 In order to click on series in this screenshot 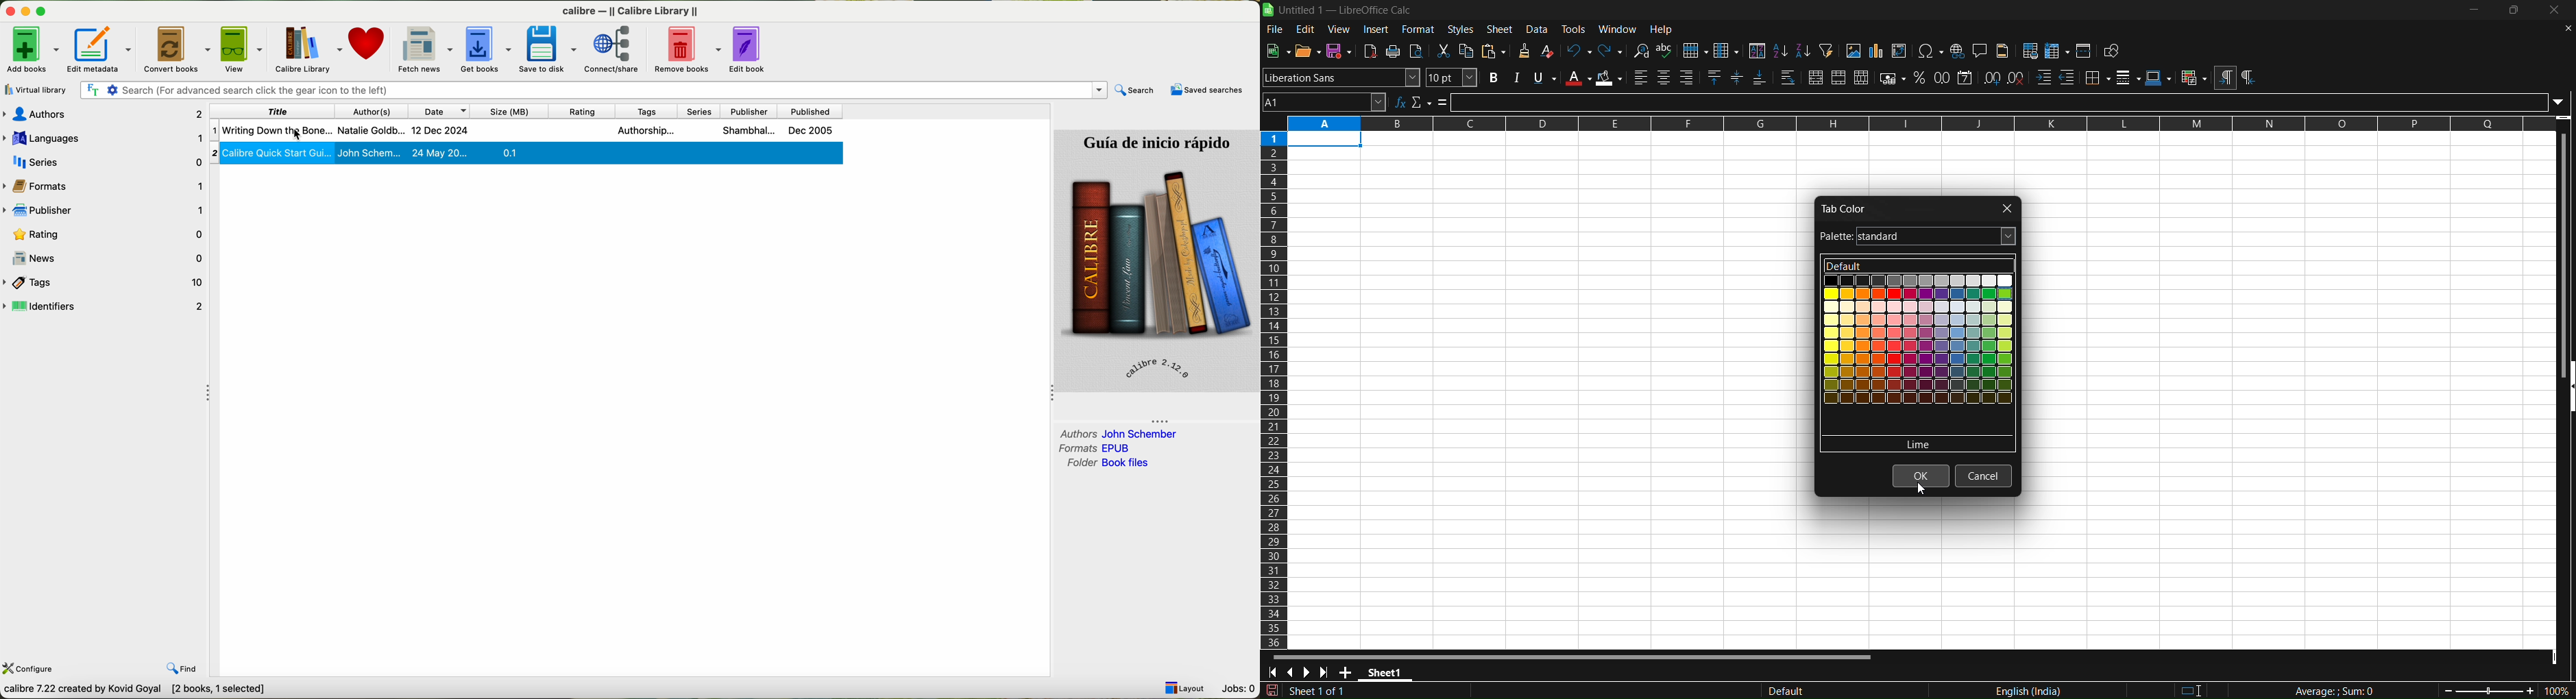, I will do `click(105, 161)`.